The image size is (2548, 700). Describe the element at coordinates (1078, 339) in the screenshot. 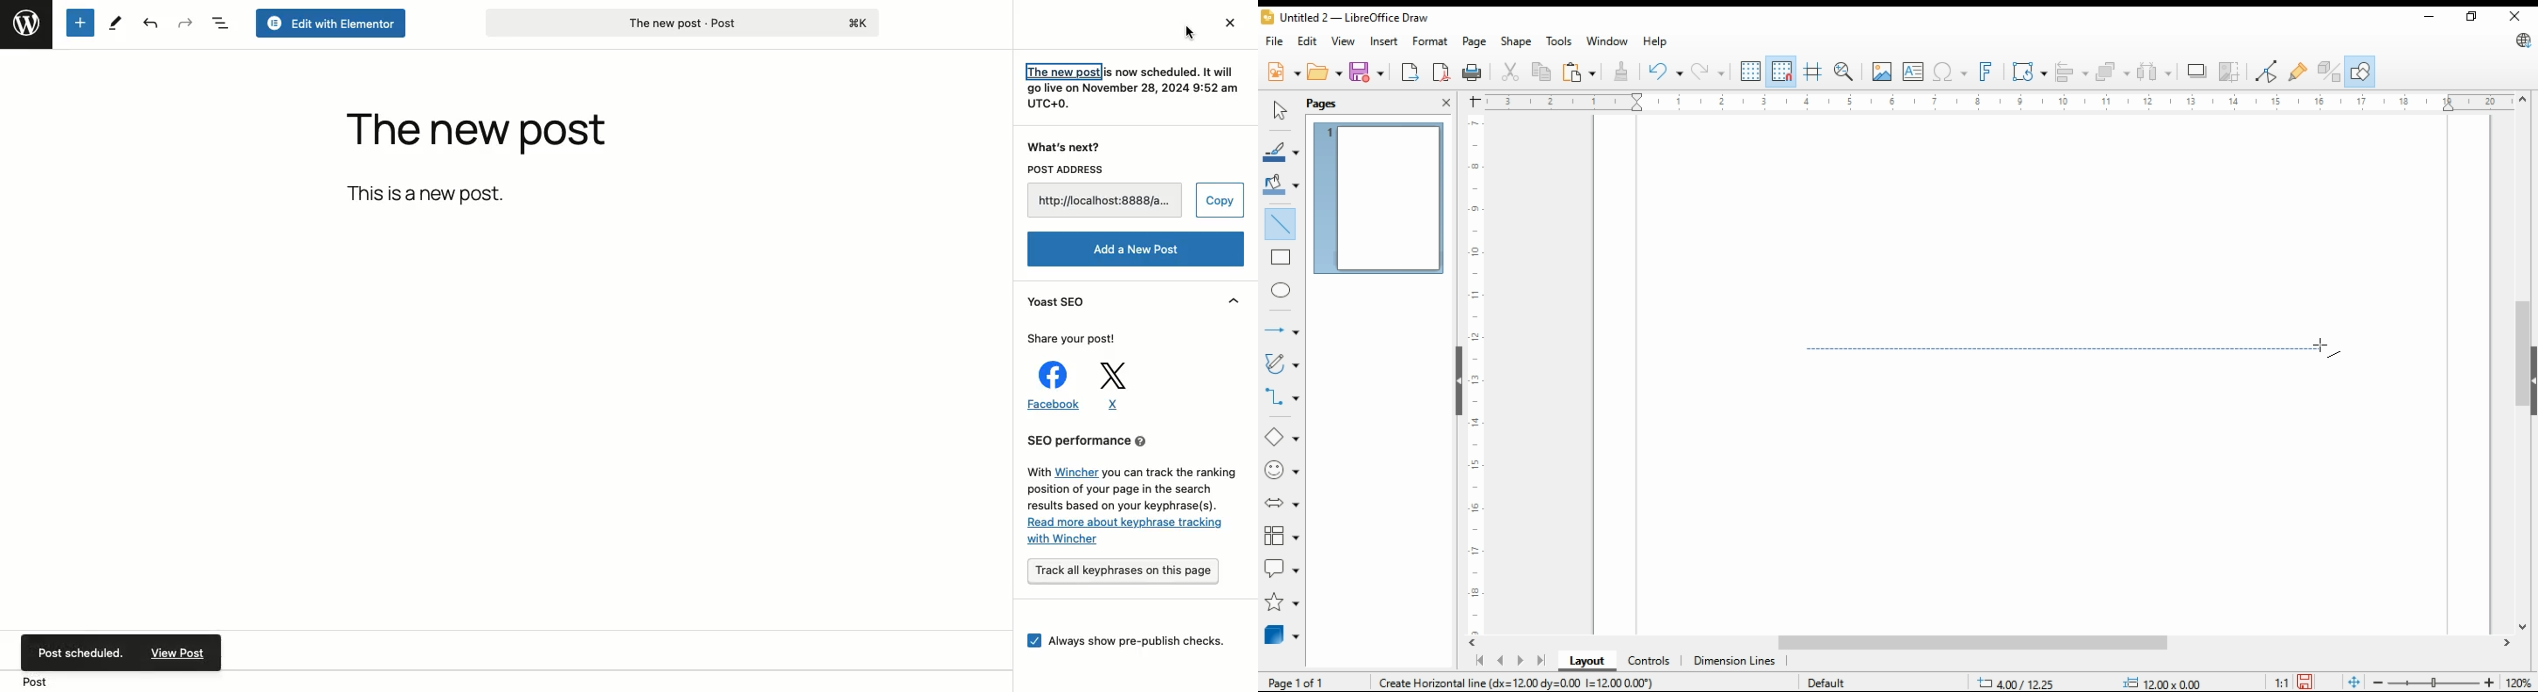

I see `Share your post` at that location.